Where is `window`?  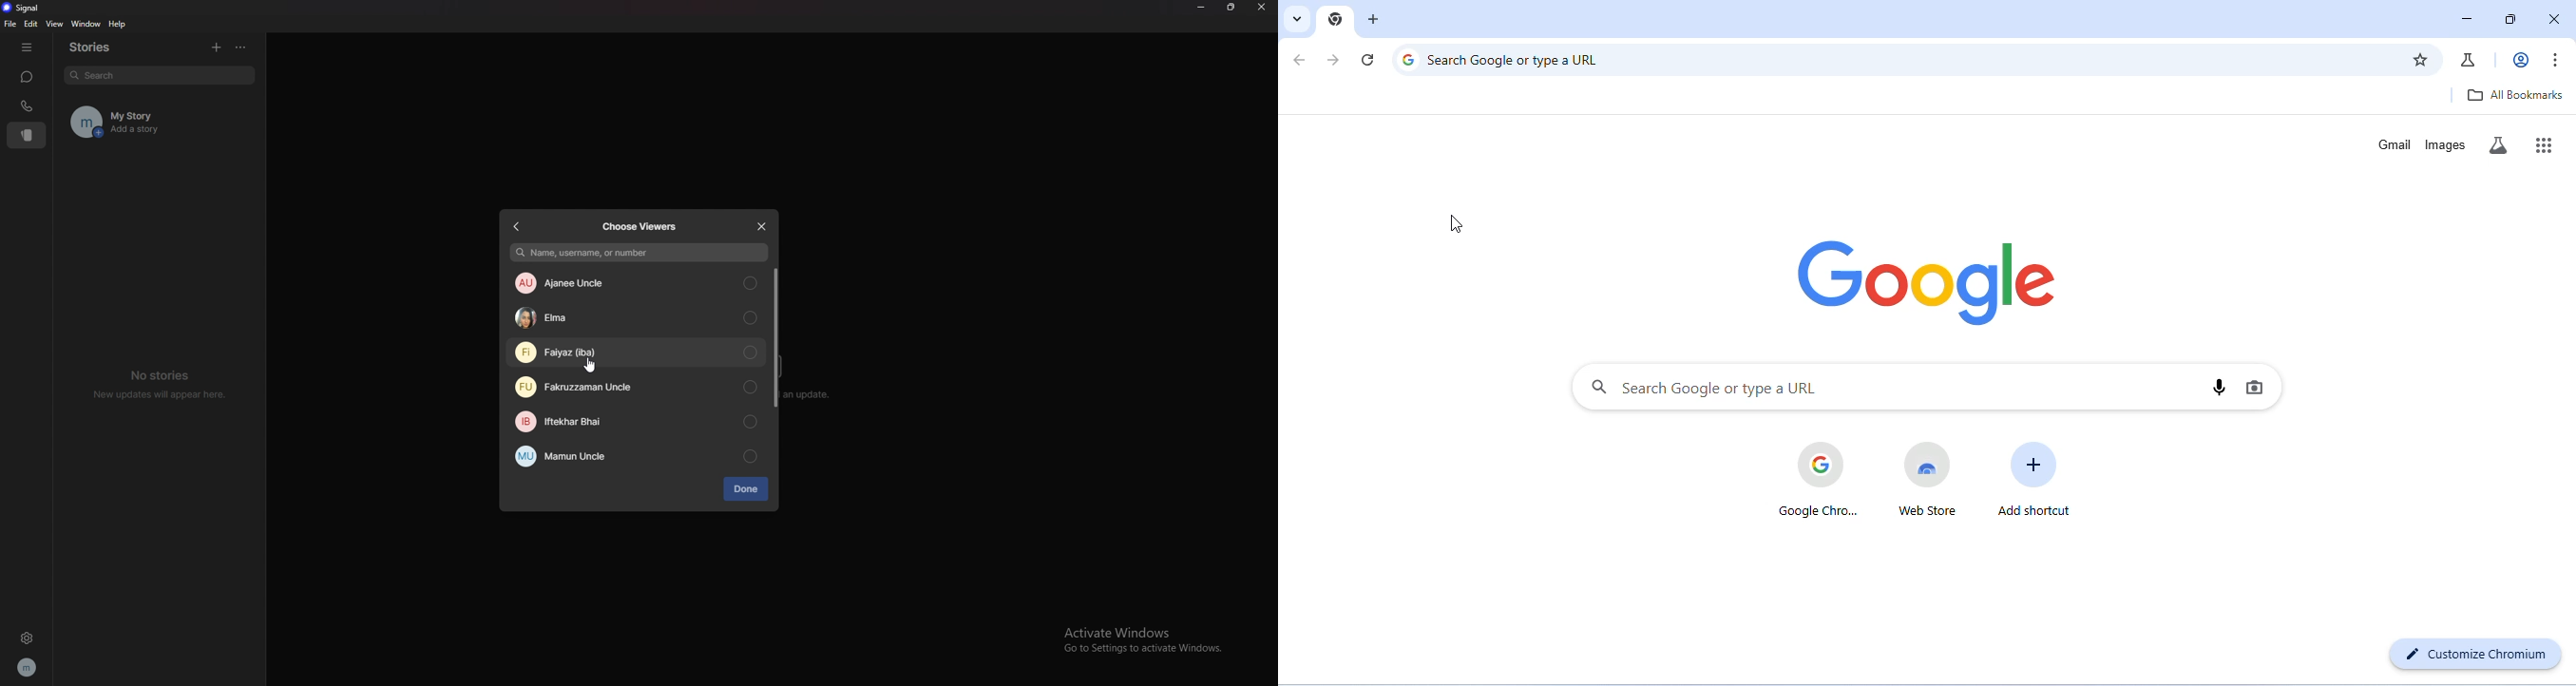 window is located at coordinates (86, 23).